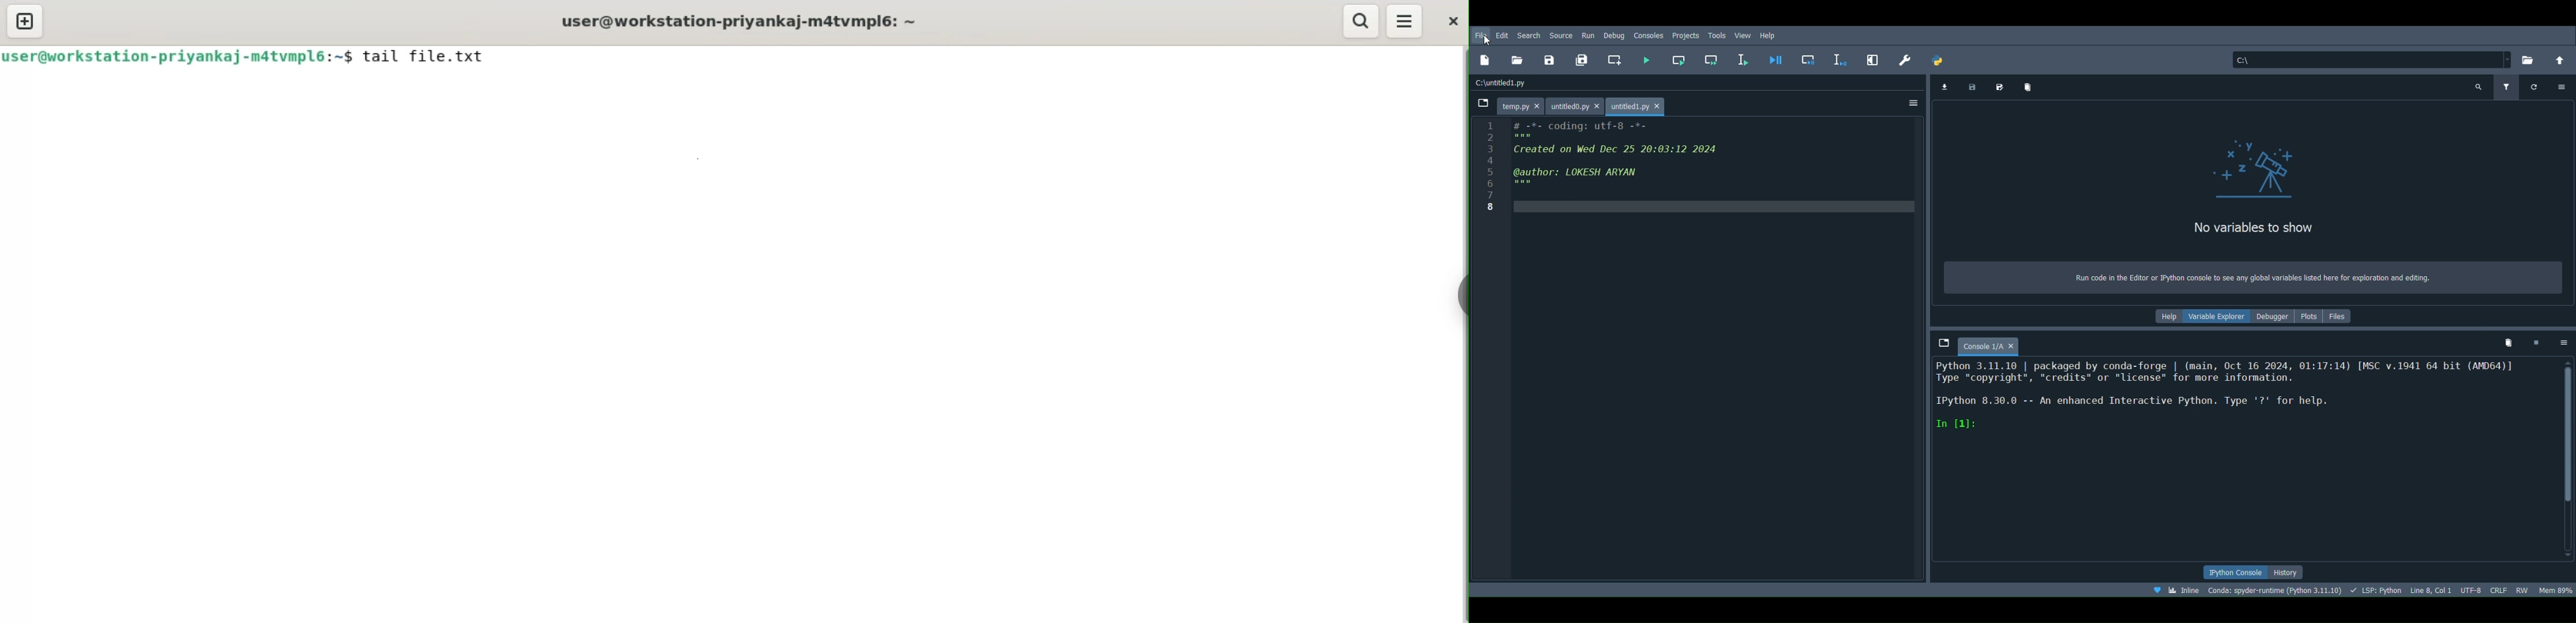 This screenshot has height=644, width=2576. Describe the element at coordinates (1522, 60) in the screenshot. I see `Open file (Ctrl + O)` at that location.